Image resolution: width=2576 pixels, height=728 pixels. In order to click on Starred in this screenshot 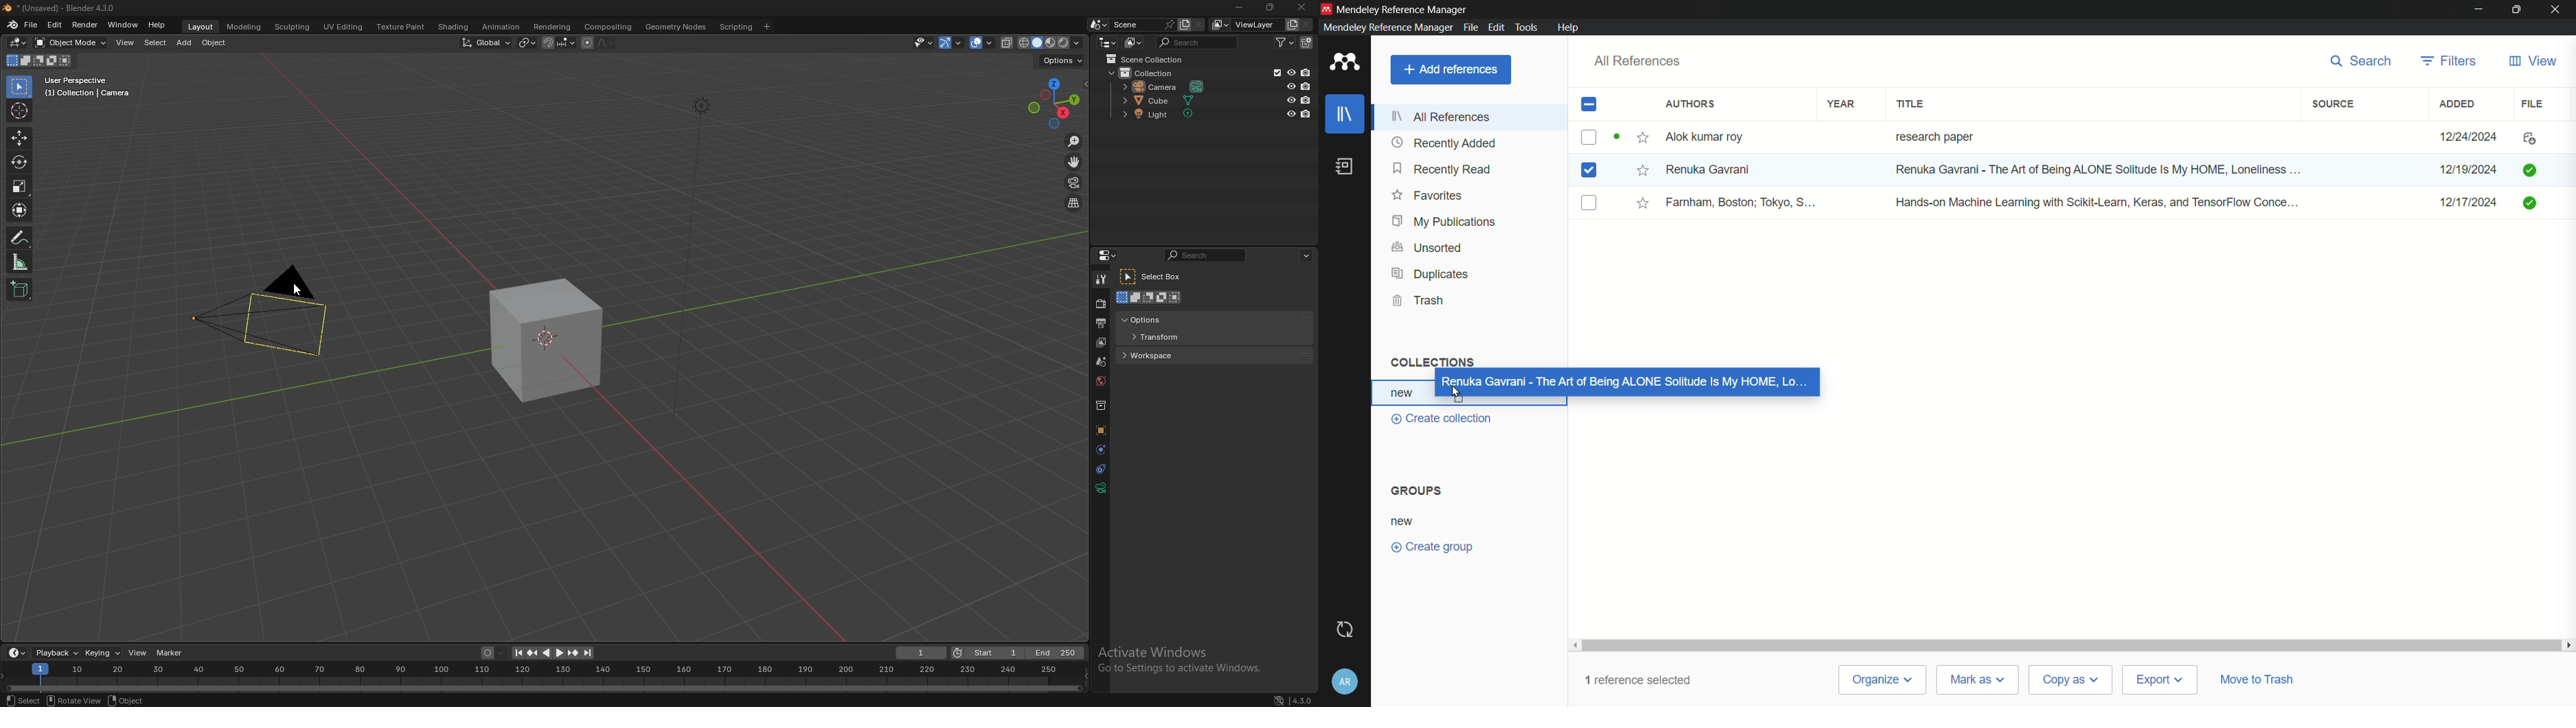, I will do `click(1639, 170)`.